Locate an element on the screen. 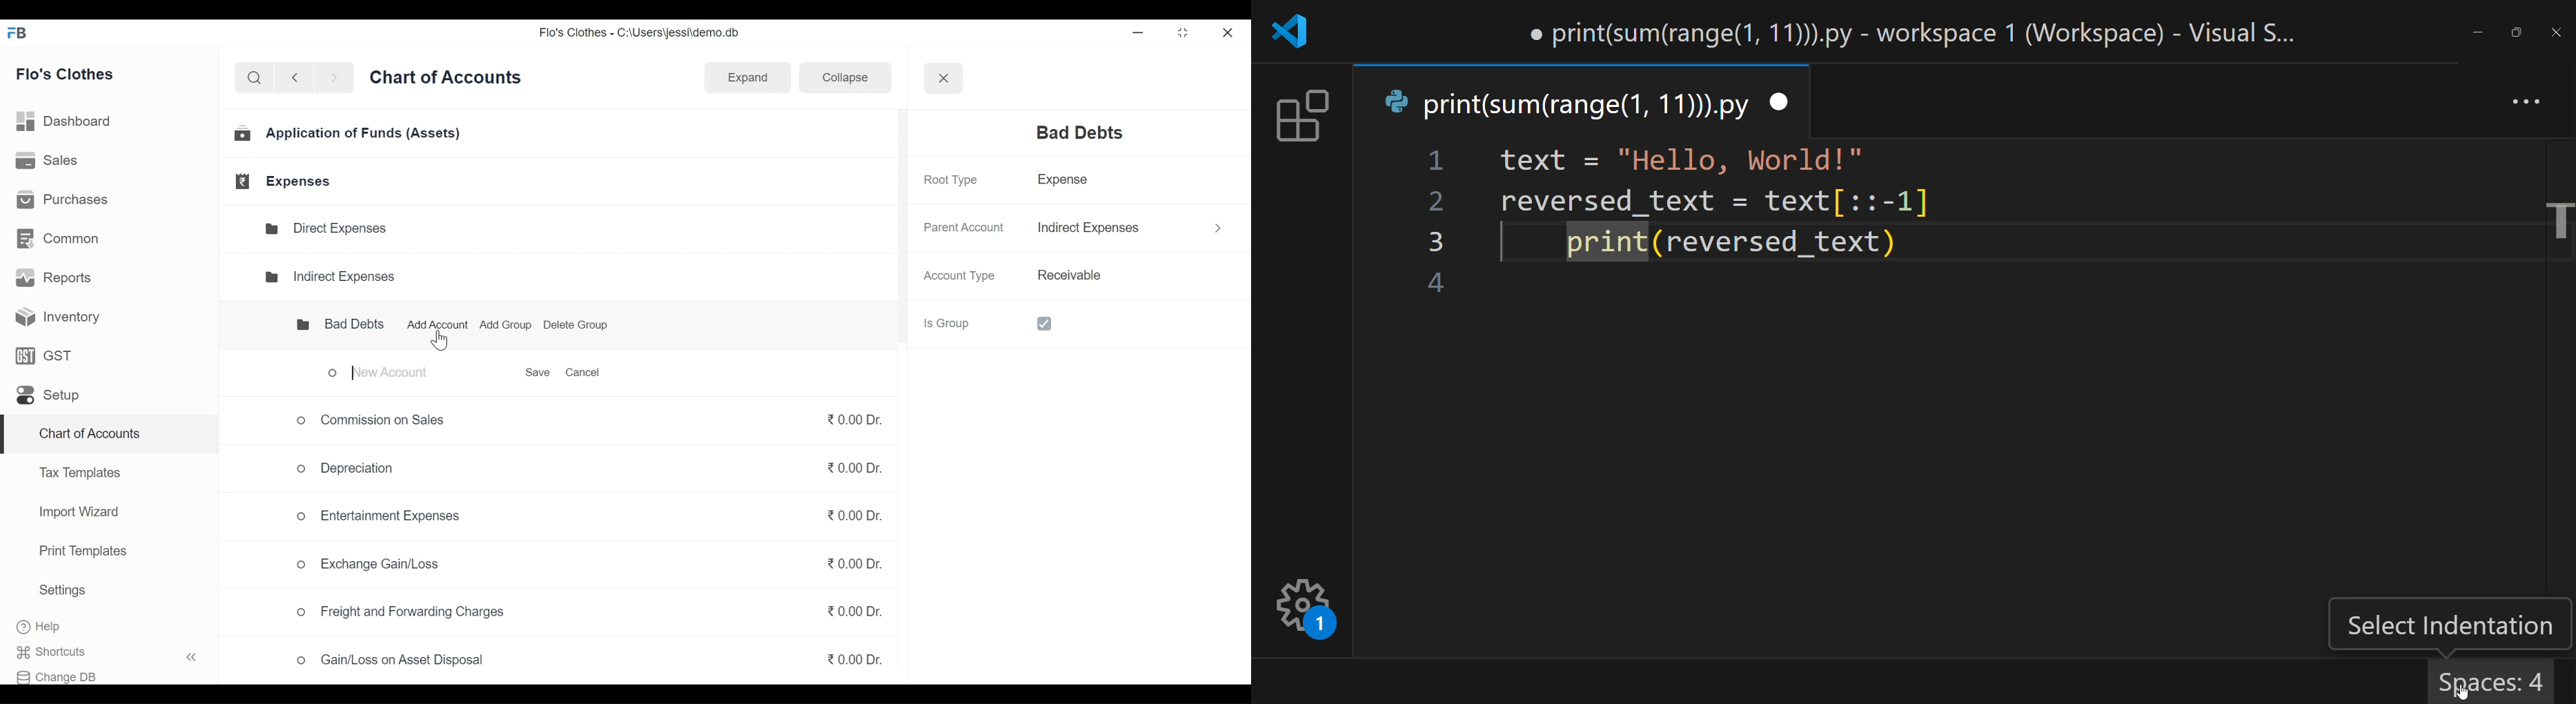  Delete Group is located at coordinates (579, 325).